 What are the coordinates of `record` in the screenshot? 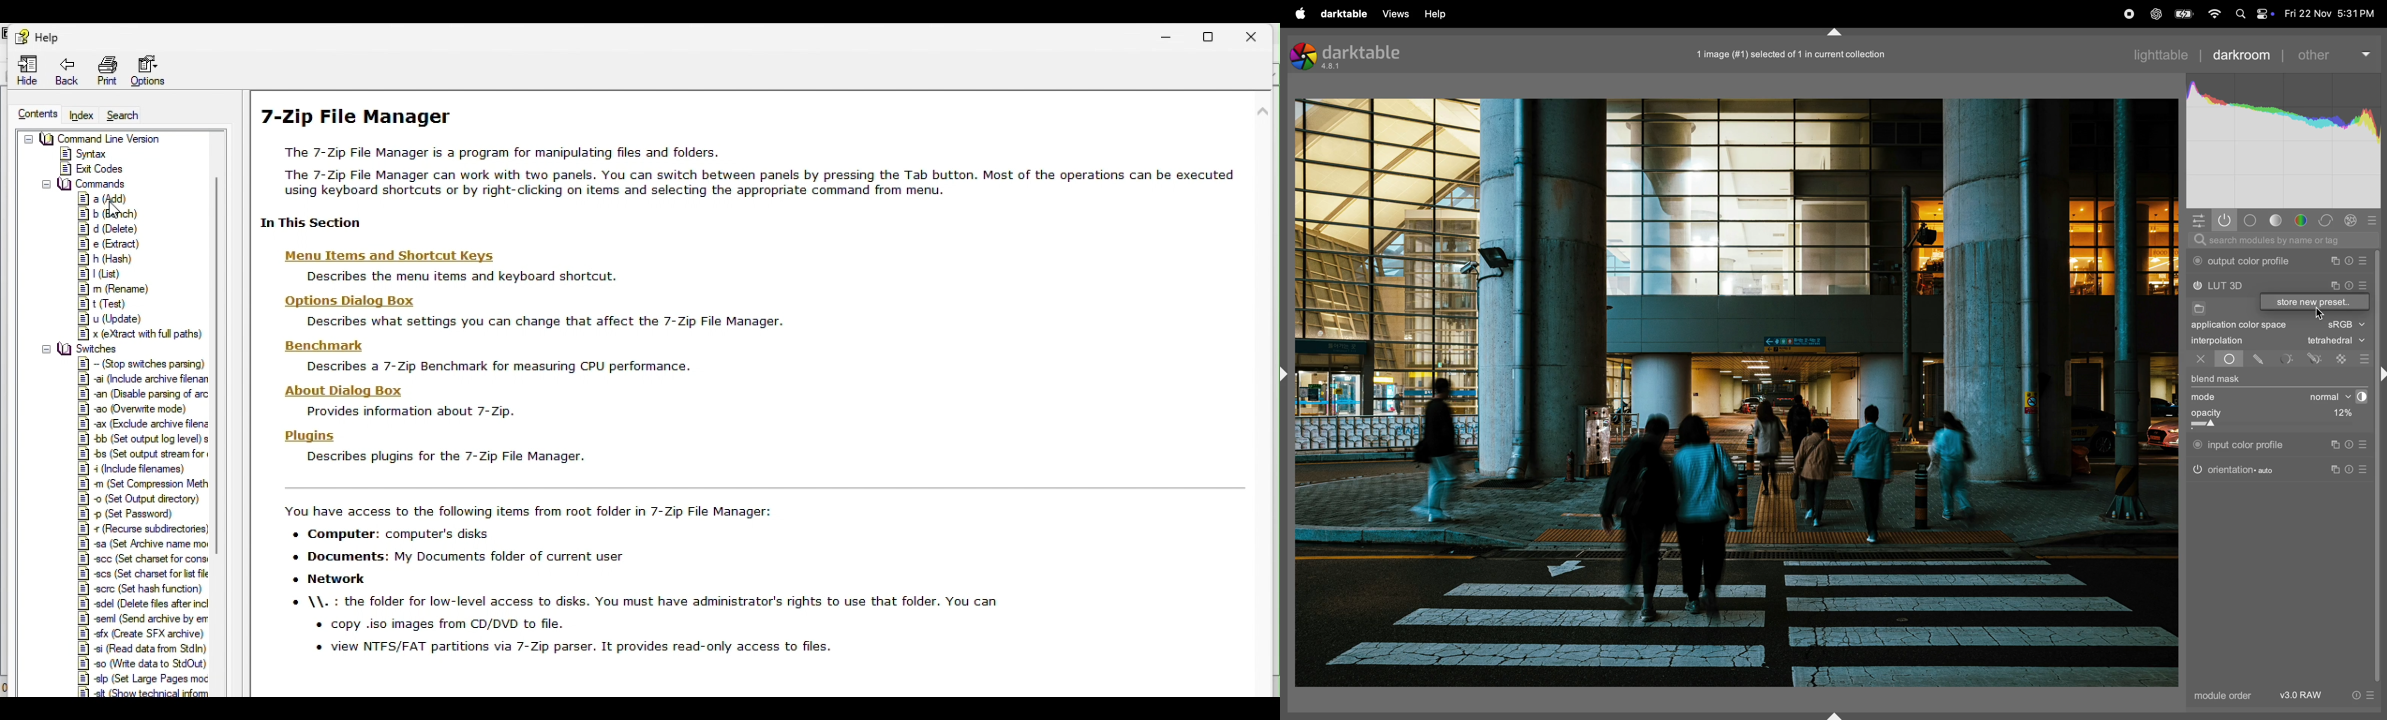 It's located at (2126, 14).